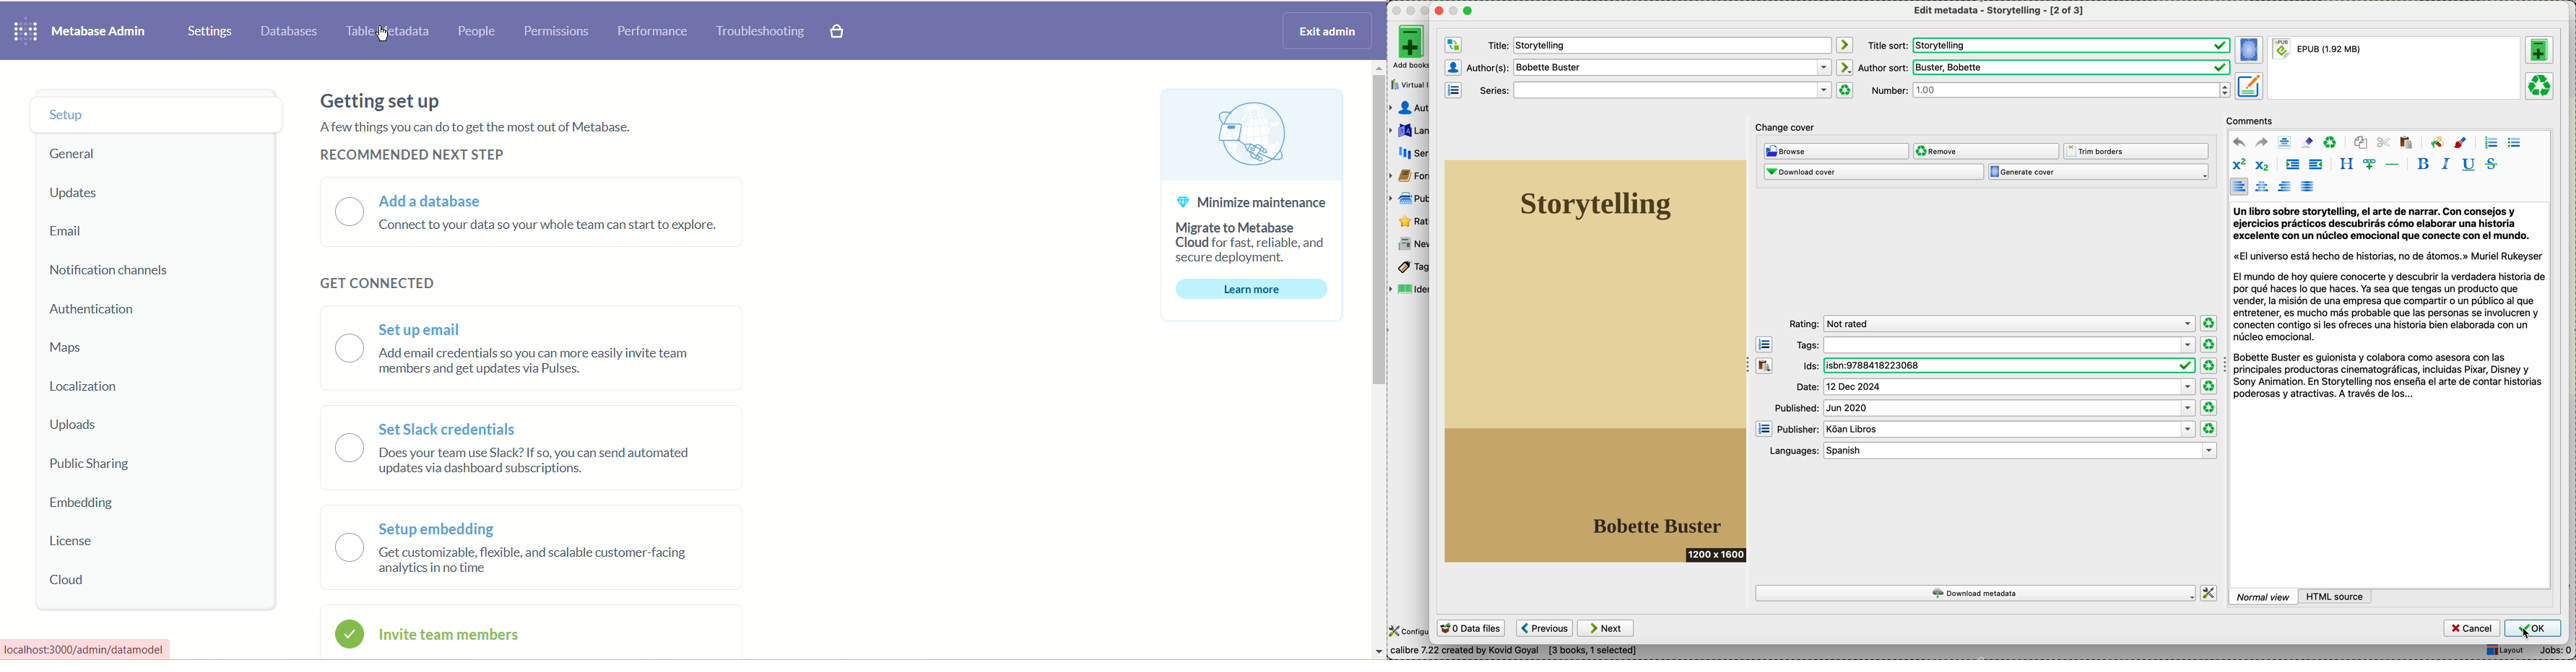 This screenshot has height=672, width=2576. What do you see at coordinates (2424, 164) in the screenshot?
I see `bold` at bounding box center [2424, 164].